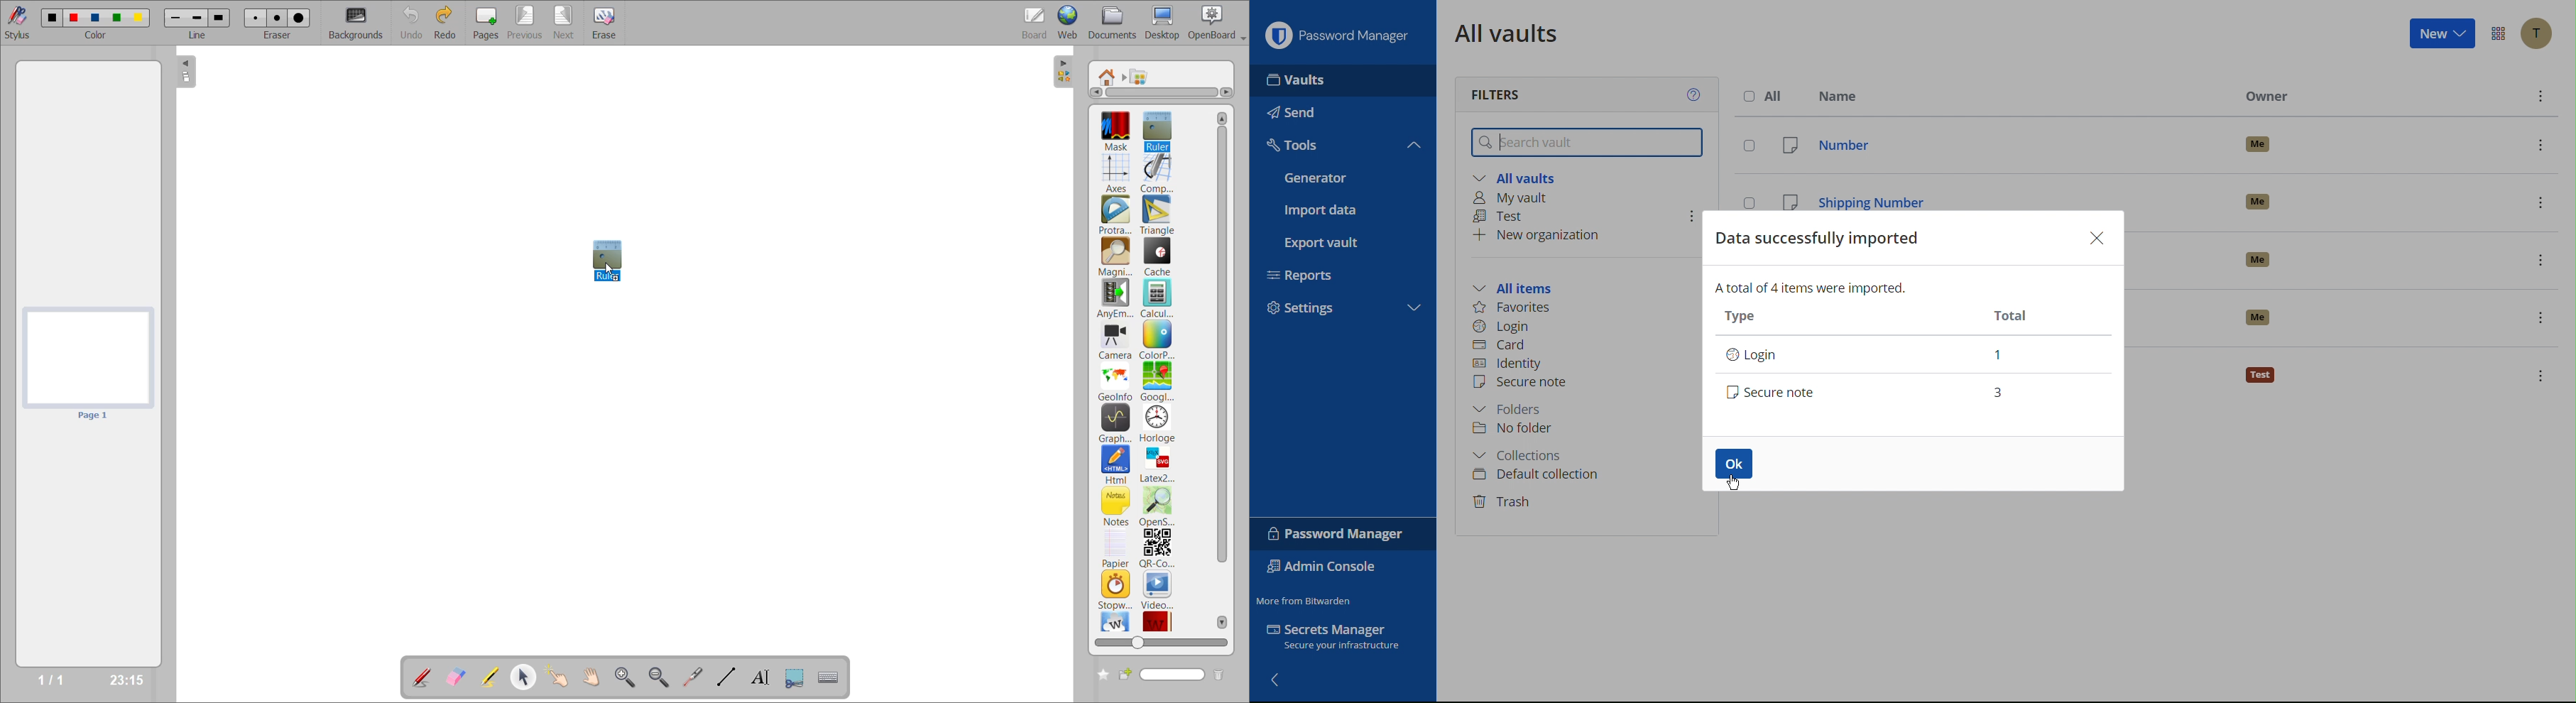 This screenshot has width=2576, height=728. I want to click on options, so click(2540, 260).